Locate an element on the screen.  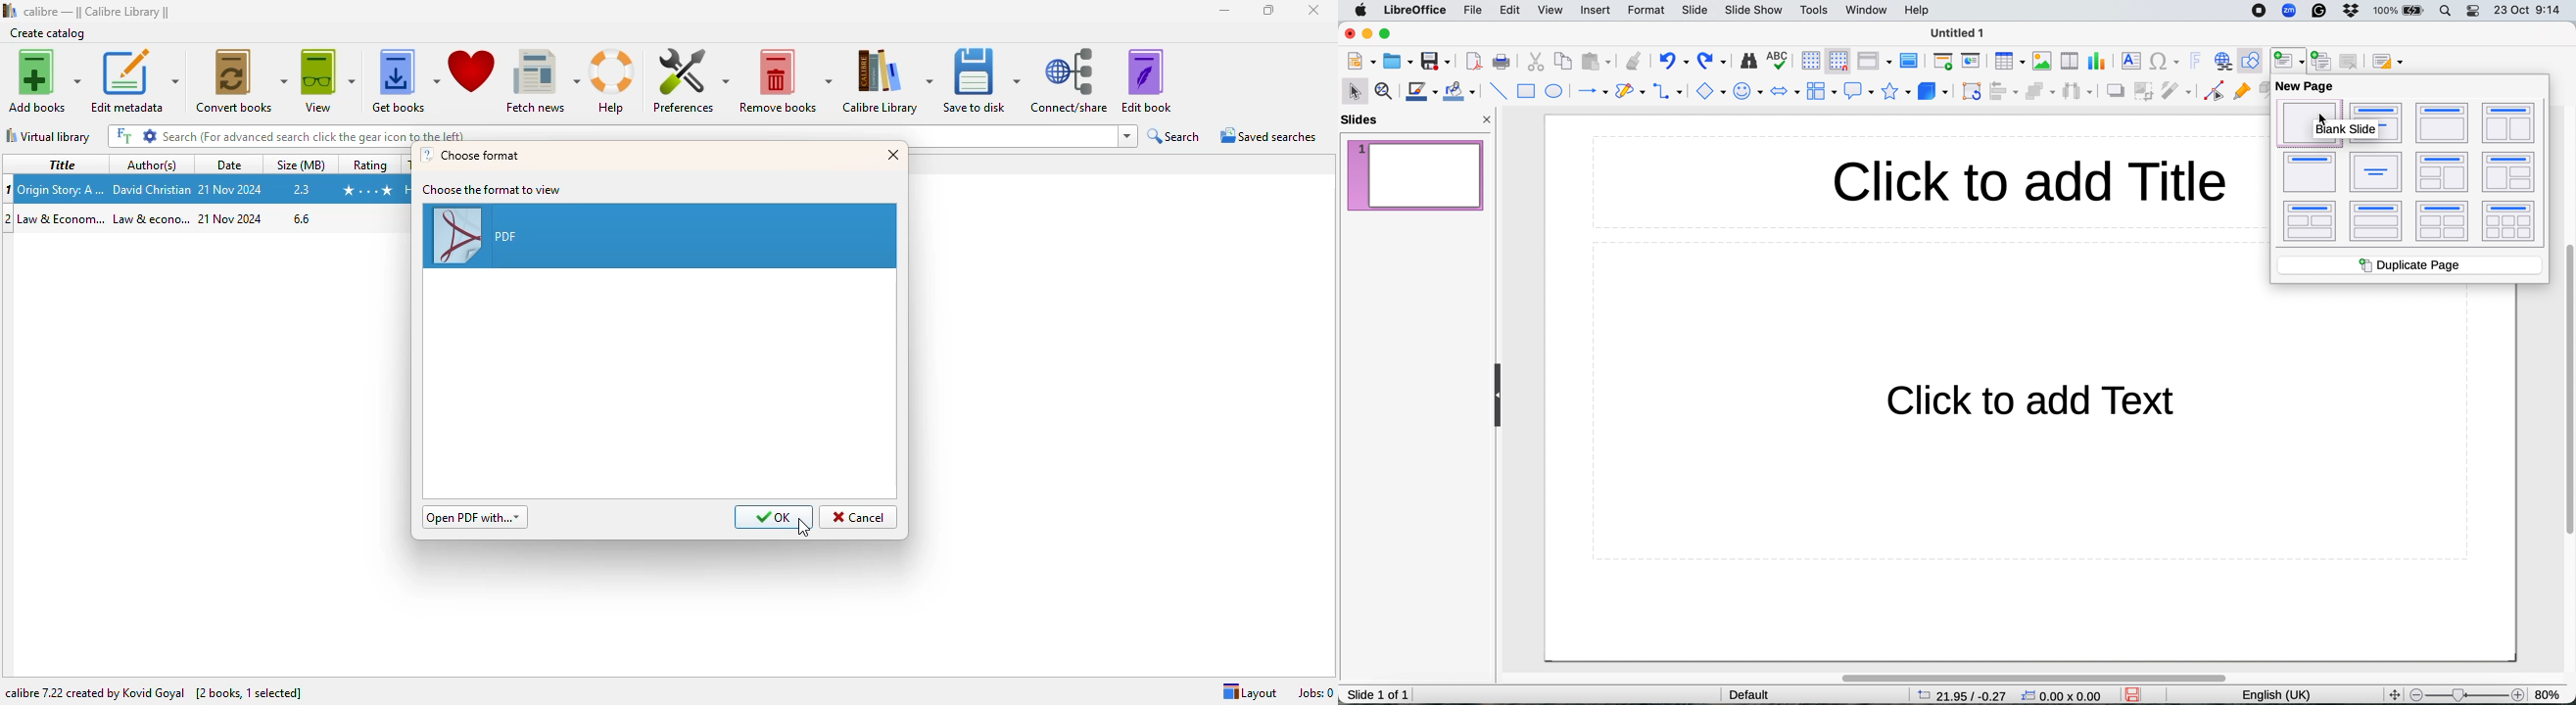
size (MB) is located at coordinates (303, 164).